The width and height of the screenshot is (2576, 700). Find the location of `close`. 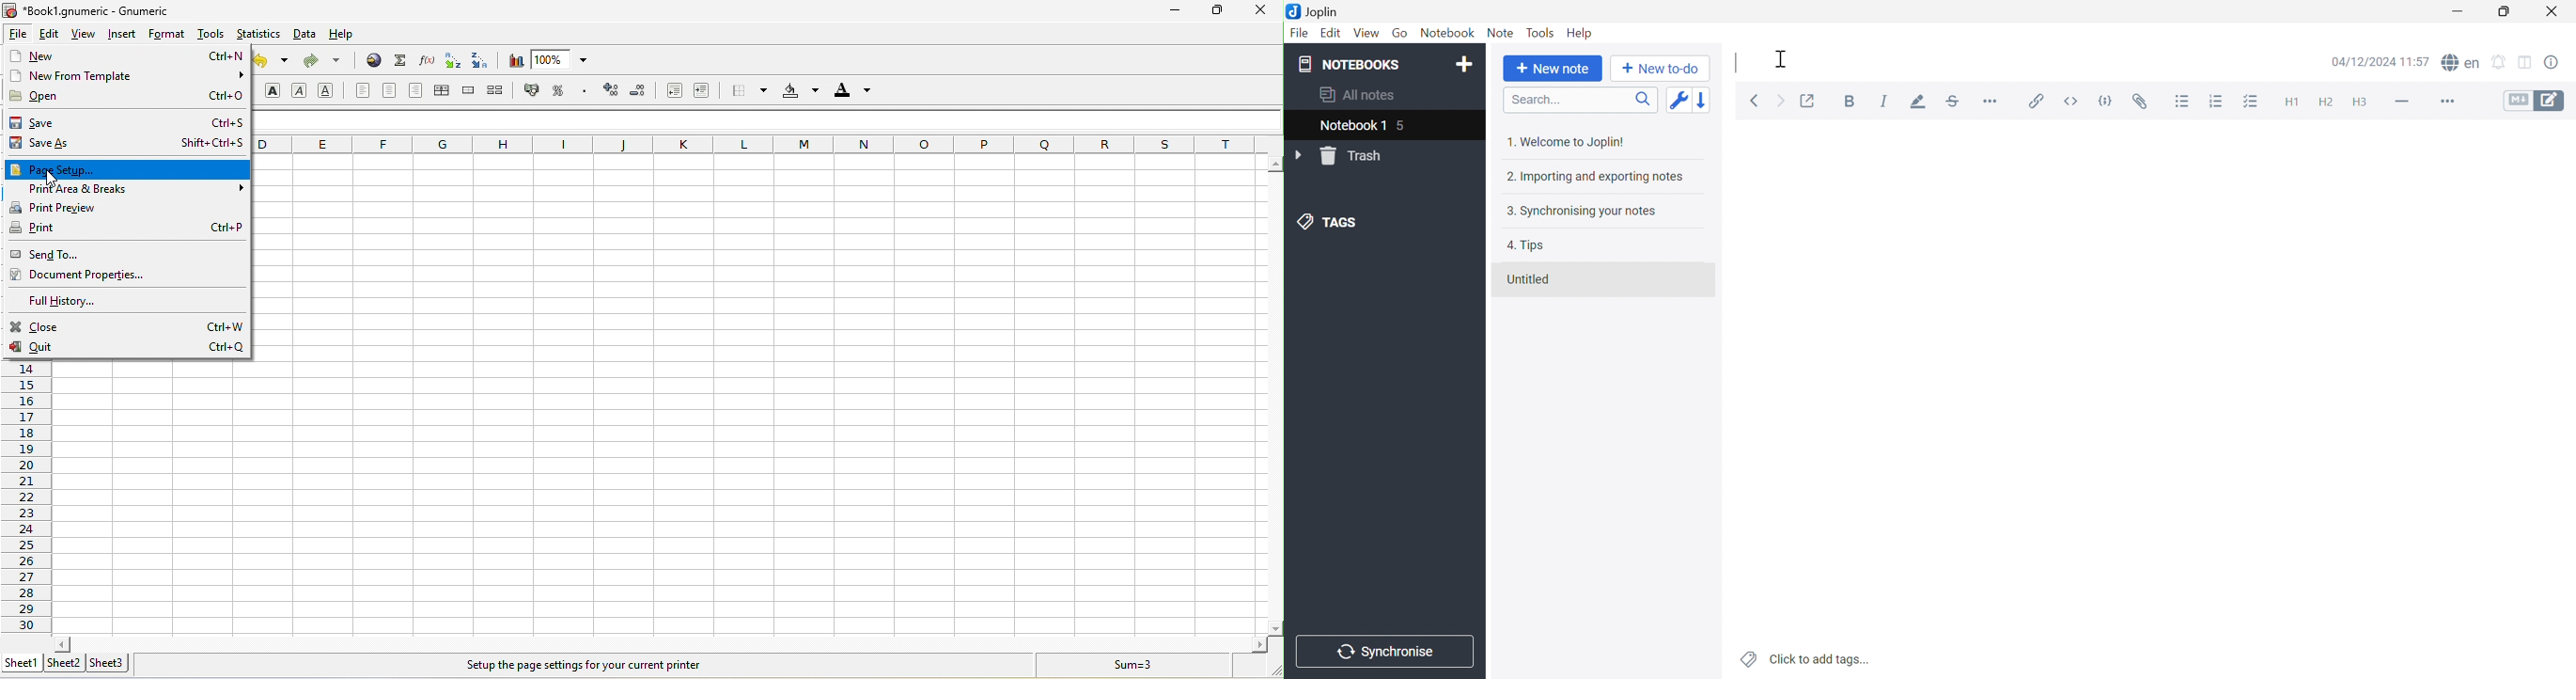

close is located at coordinates (128, 327).